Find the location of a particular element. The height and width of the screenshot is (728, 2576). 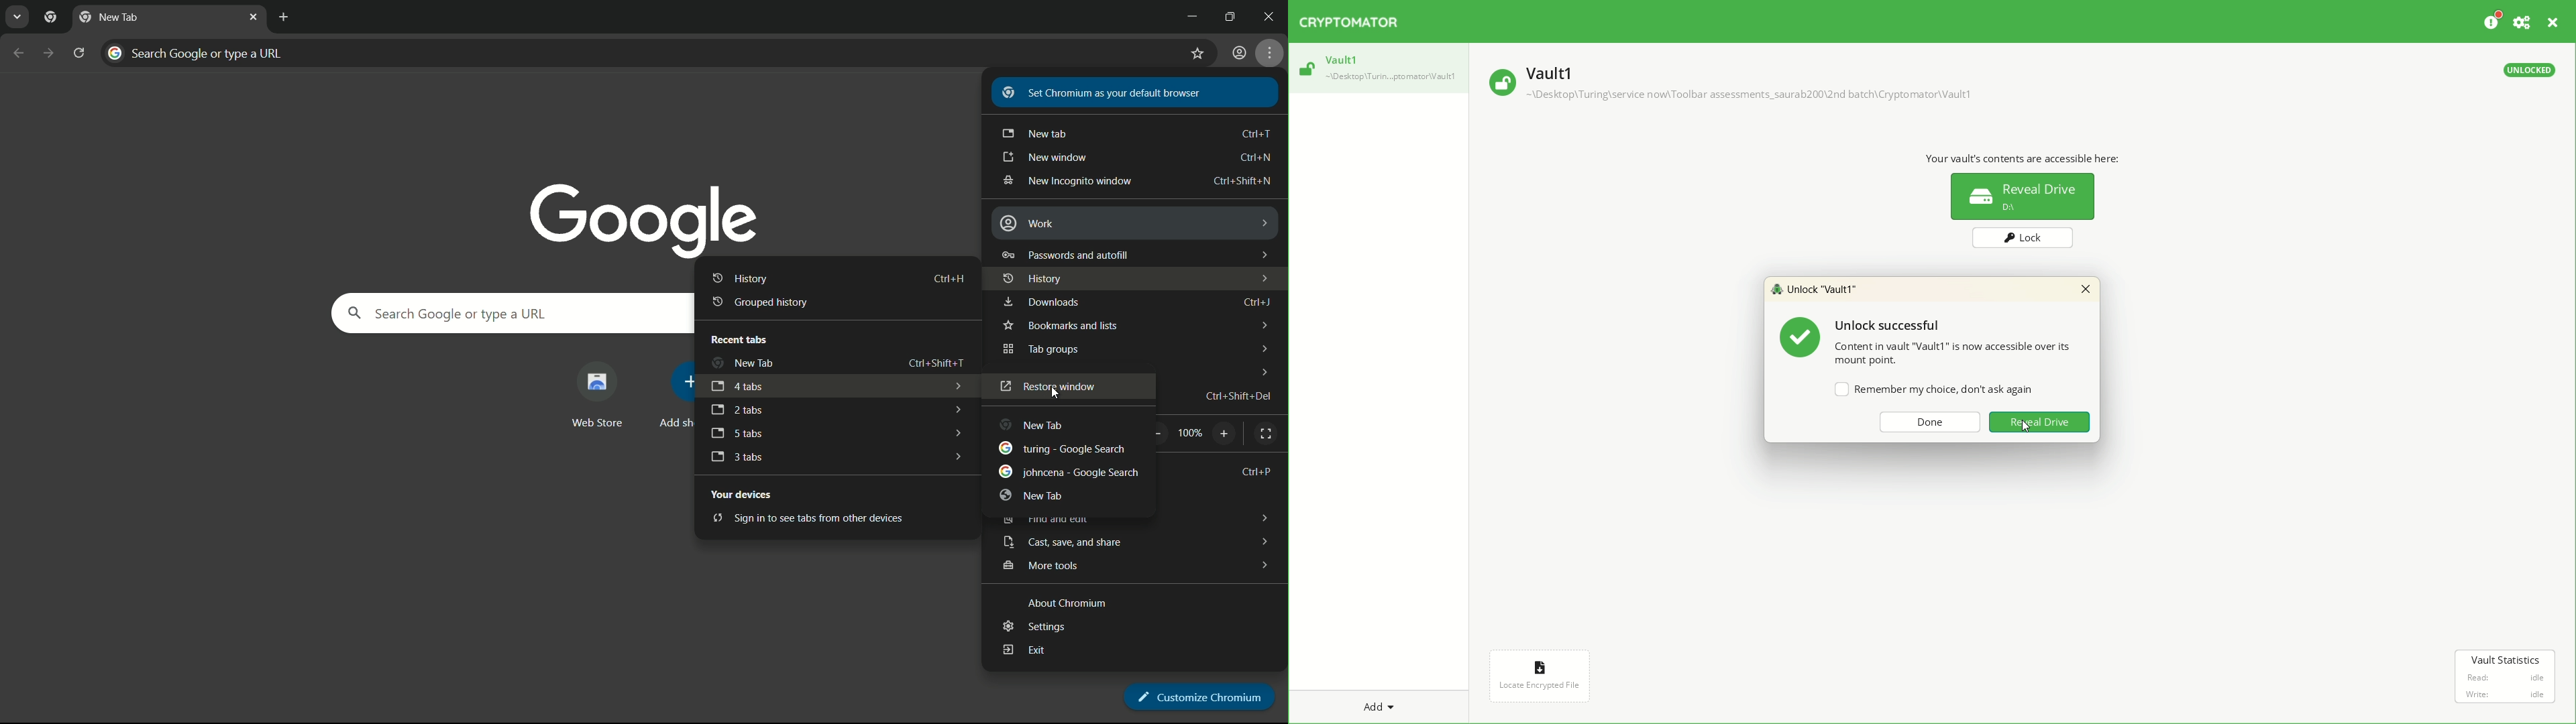

work is located at coordinates (1027, 223).